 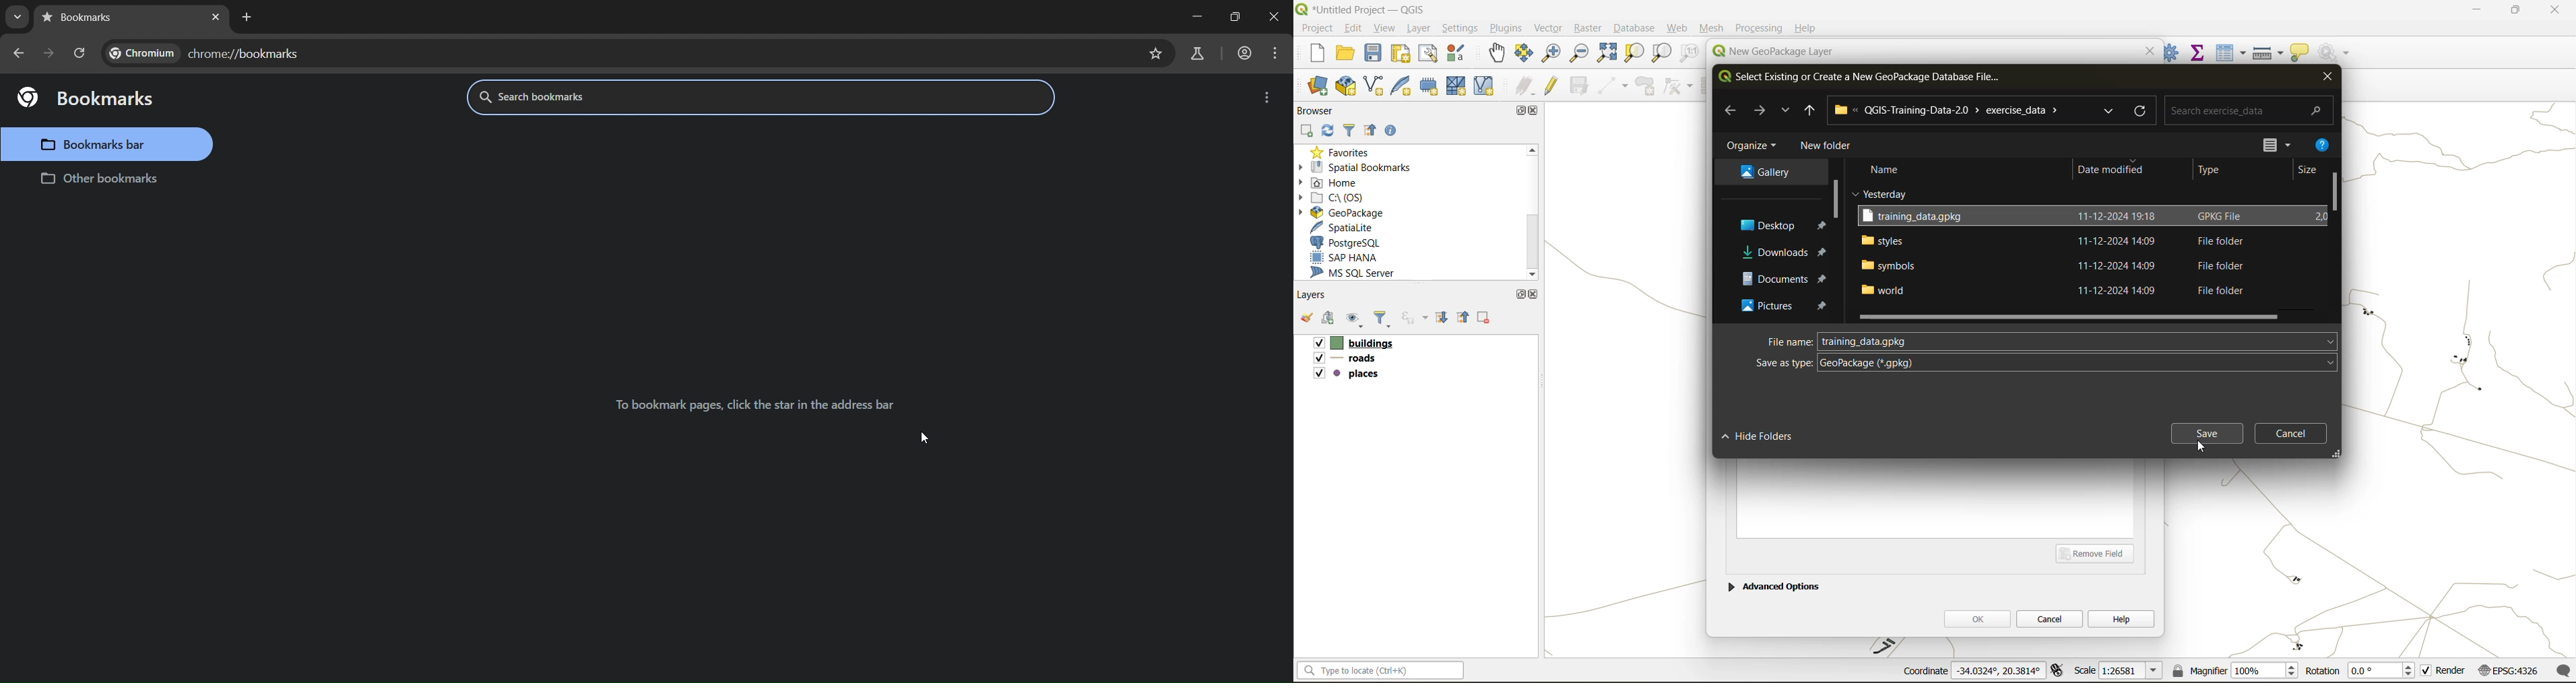 I want to click on zoom selection, so click(x=1636, y=53).